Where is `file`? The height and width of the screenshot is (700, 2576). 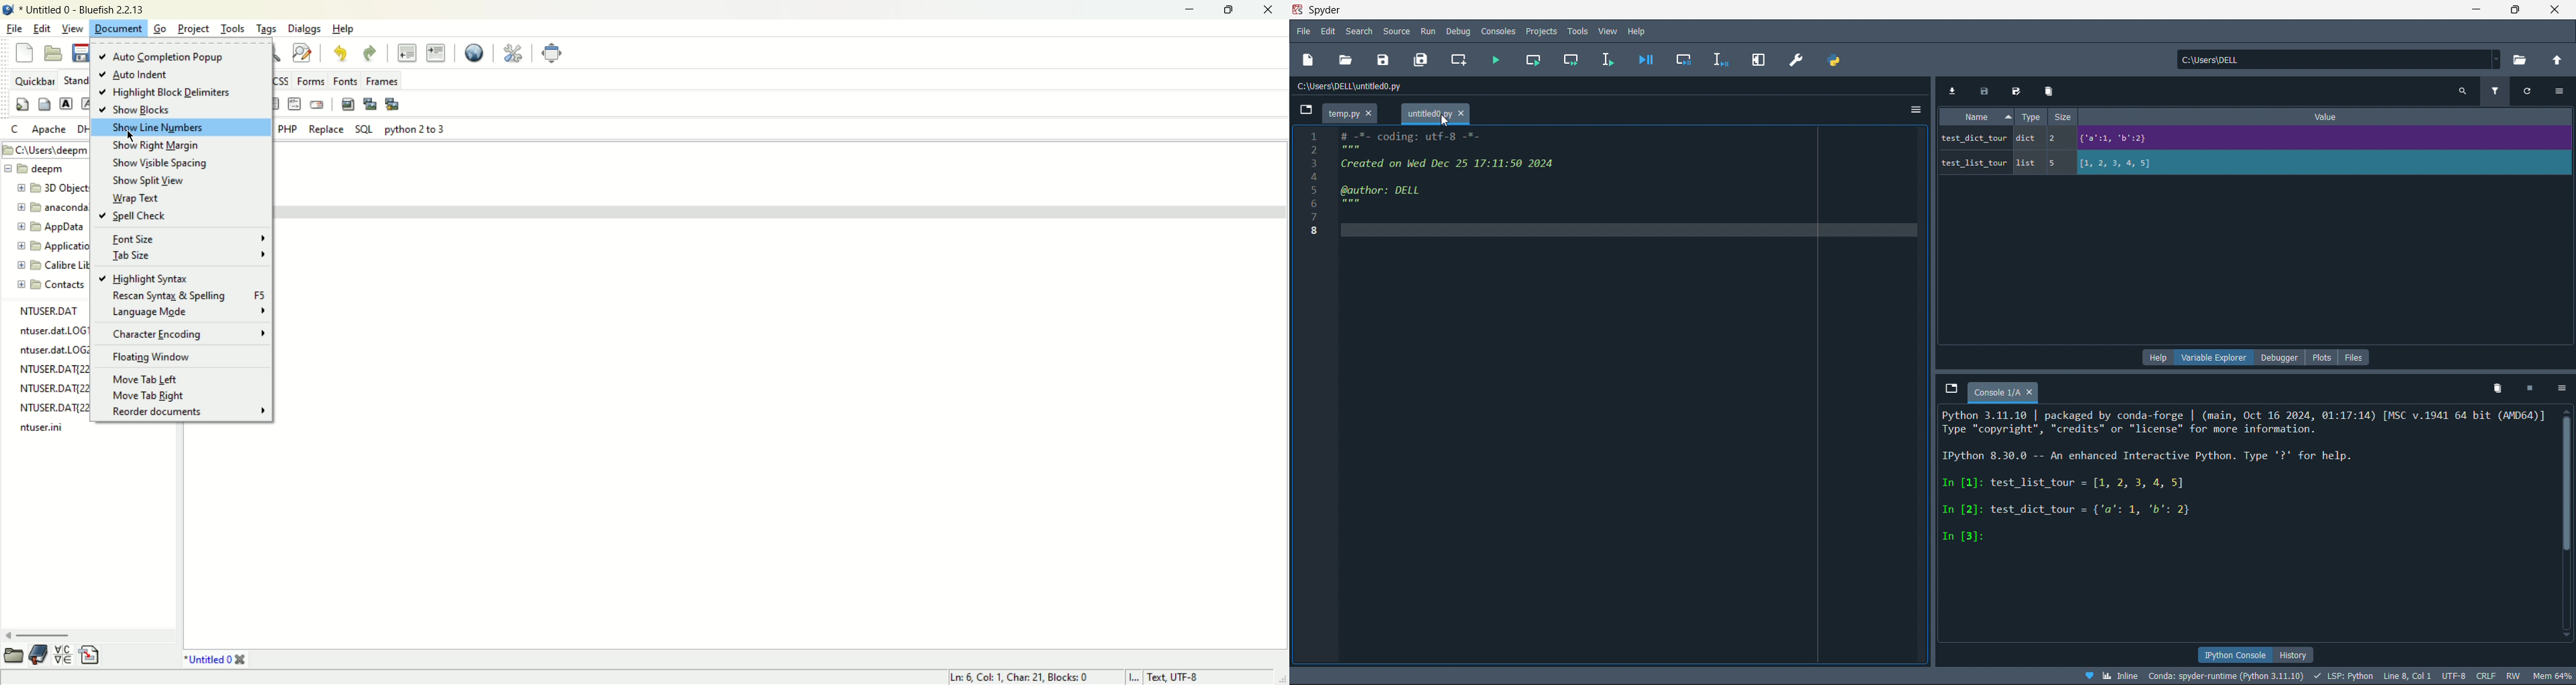
file is located at coordinates (1302, 32).